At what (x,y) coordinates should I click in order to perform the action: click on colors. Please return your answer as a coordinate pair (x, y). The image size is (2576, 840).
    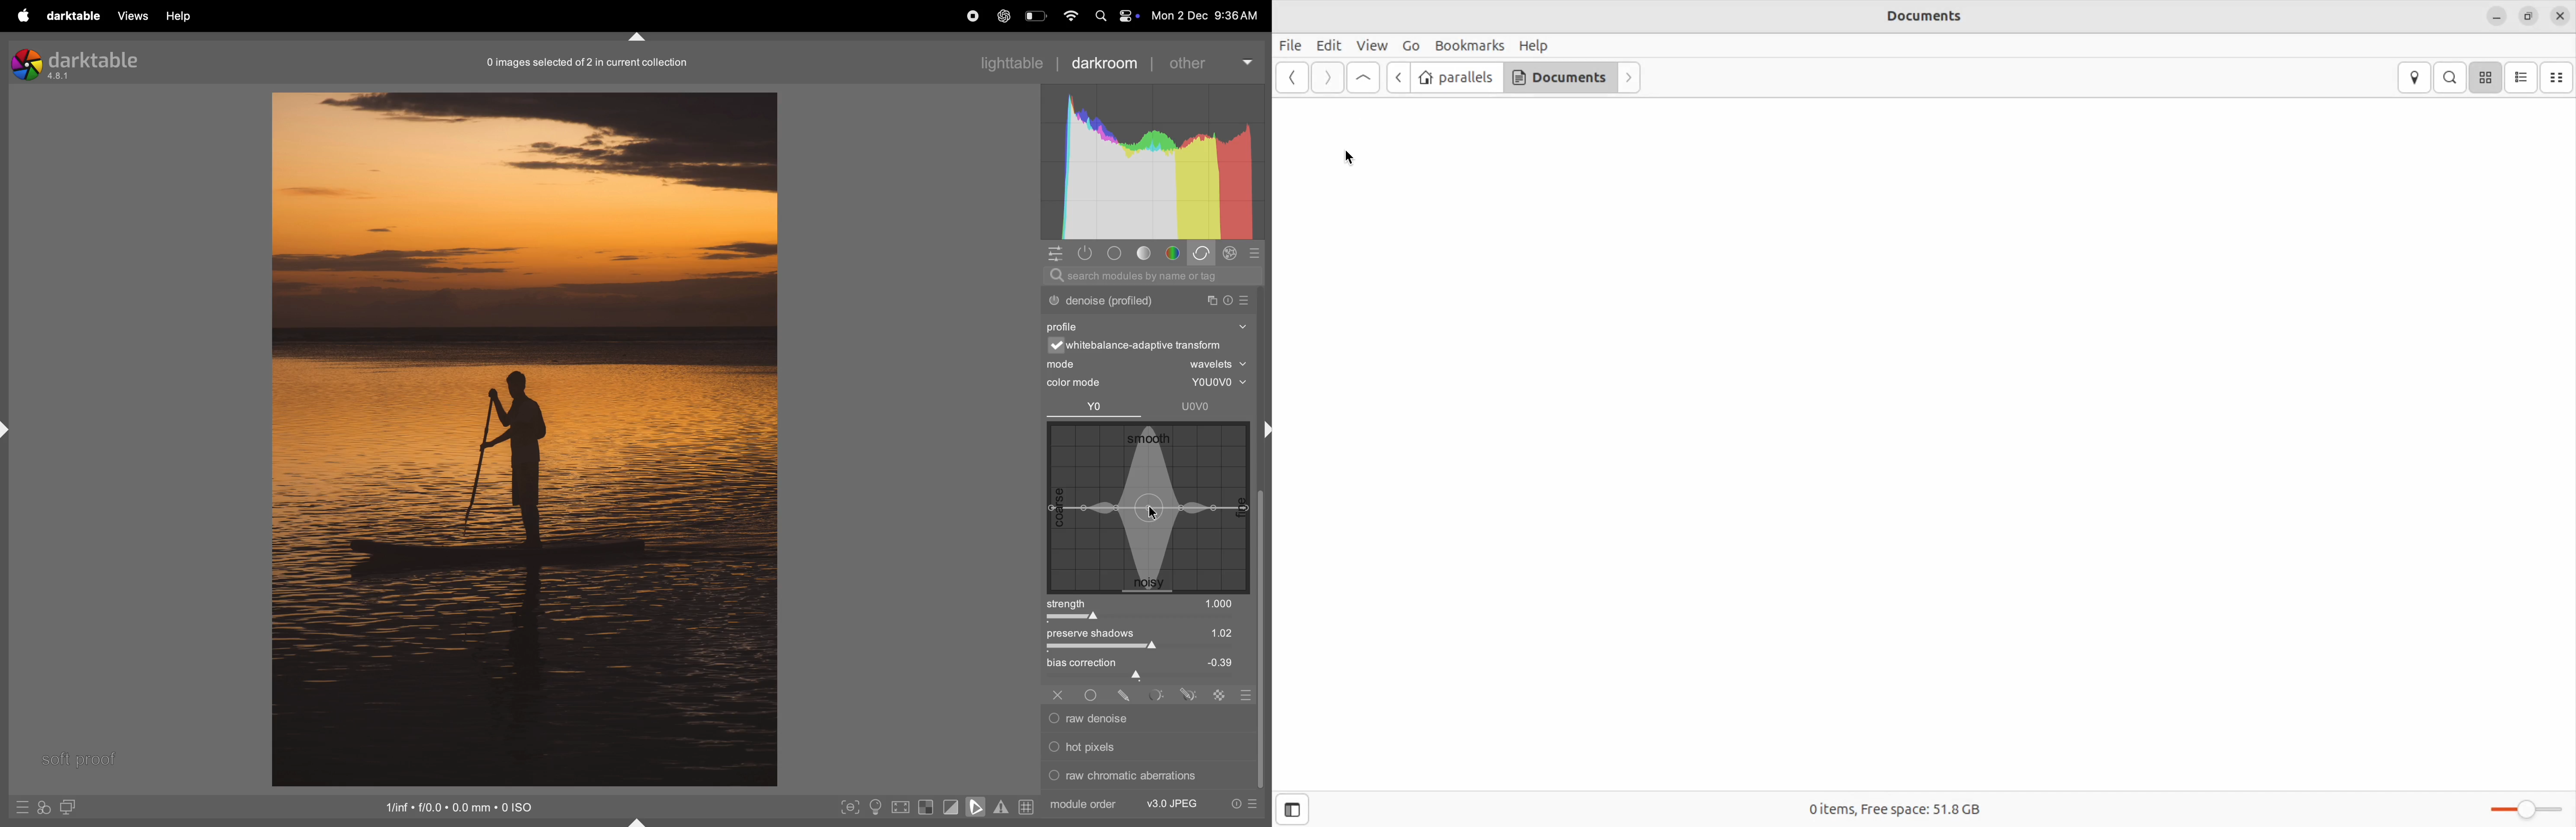
    Looking at the image, I should click on (1175, 253).